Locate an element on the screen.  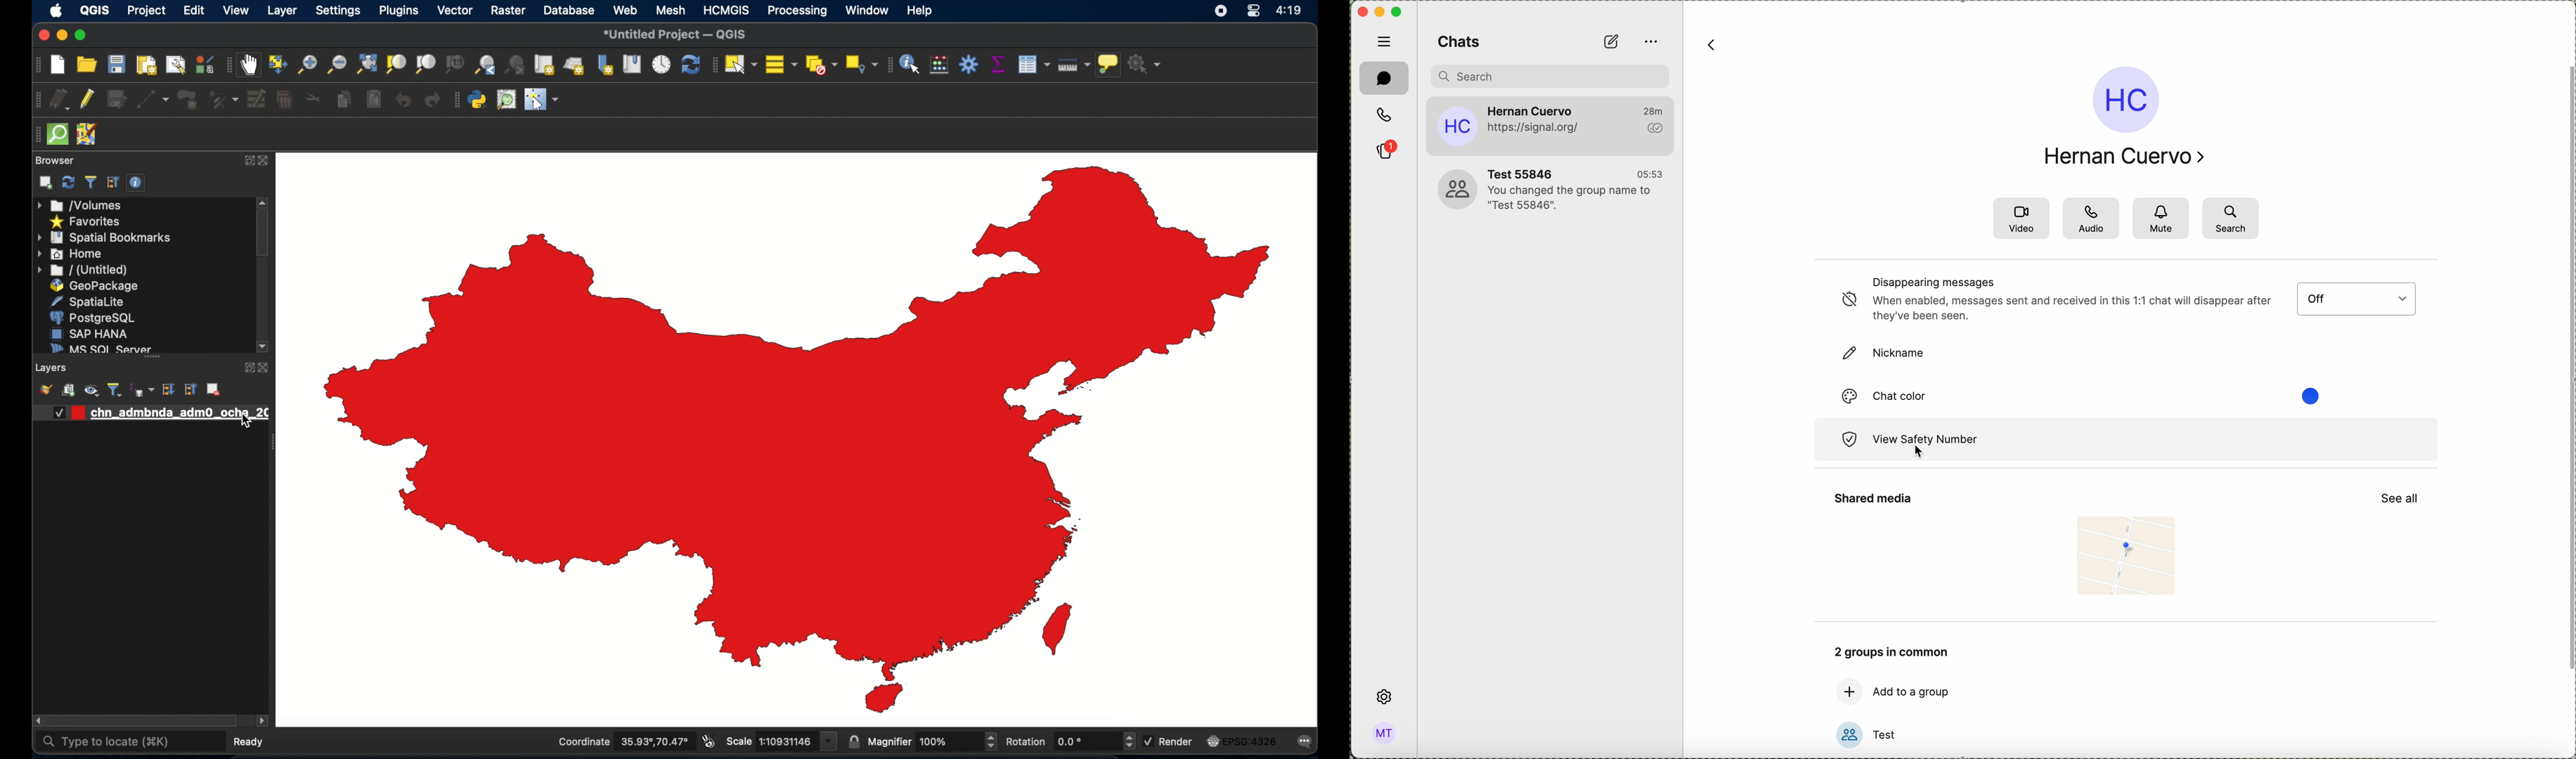
layer is located at coordinates (283, 12).